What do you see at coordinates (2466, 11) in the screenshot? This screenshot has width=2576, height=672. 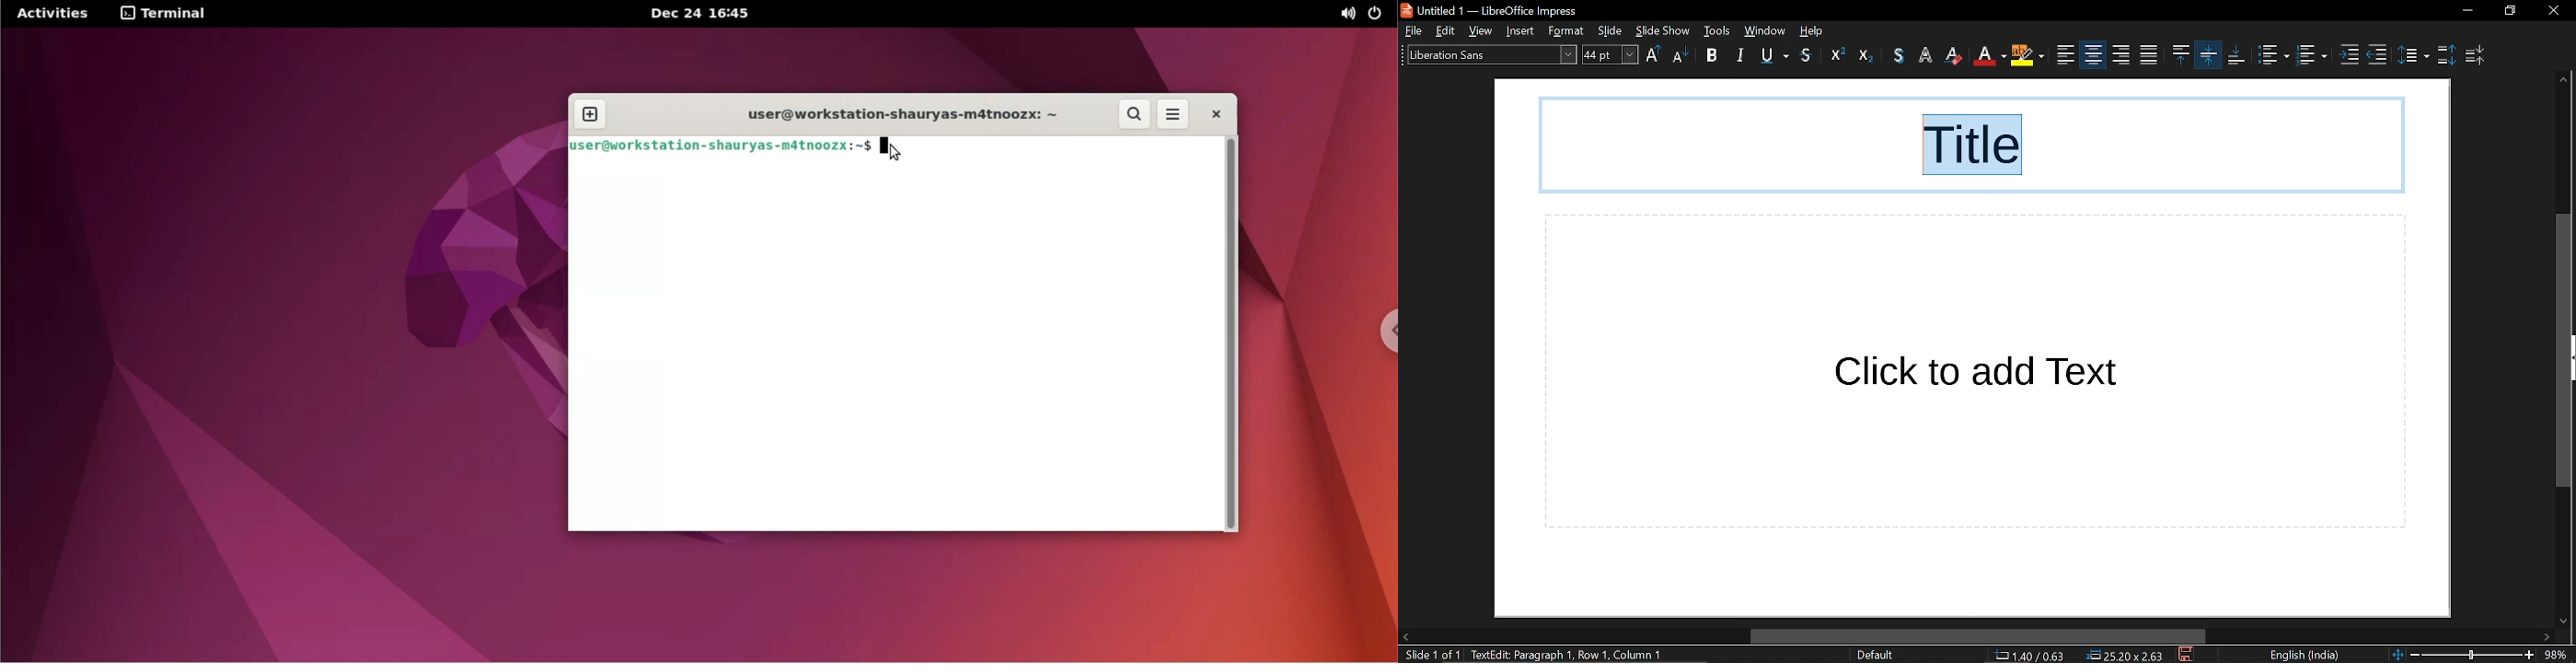 I see `minimize` at bounding box center [2466, 11].